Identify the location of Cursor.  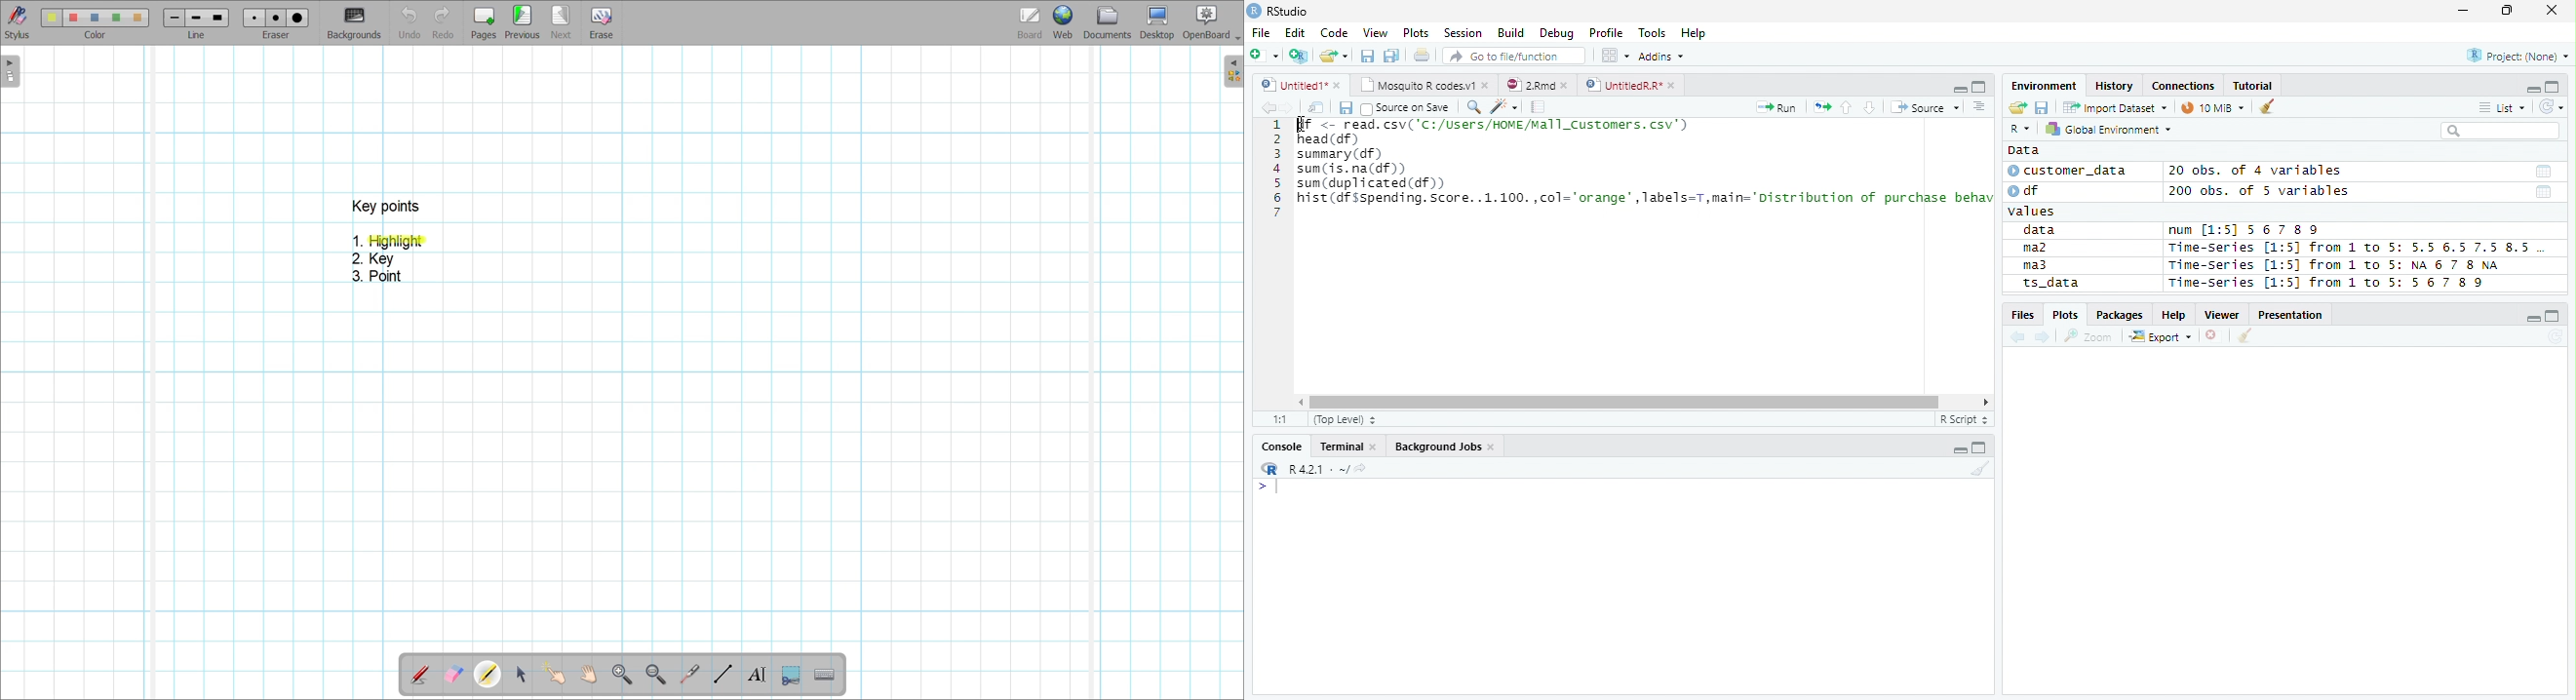
(1303, 127).